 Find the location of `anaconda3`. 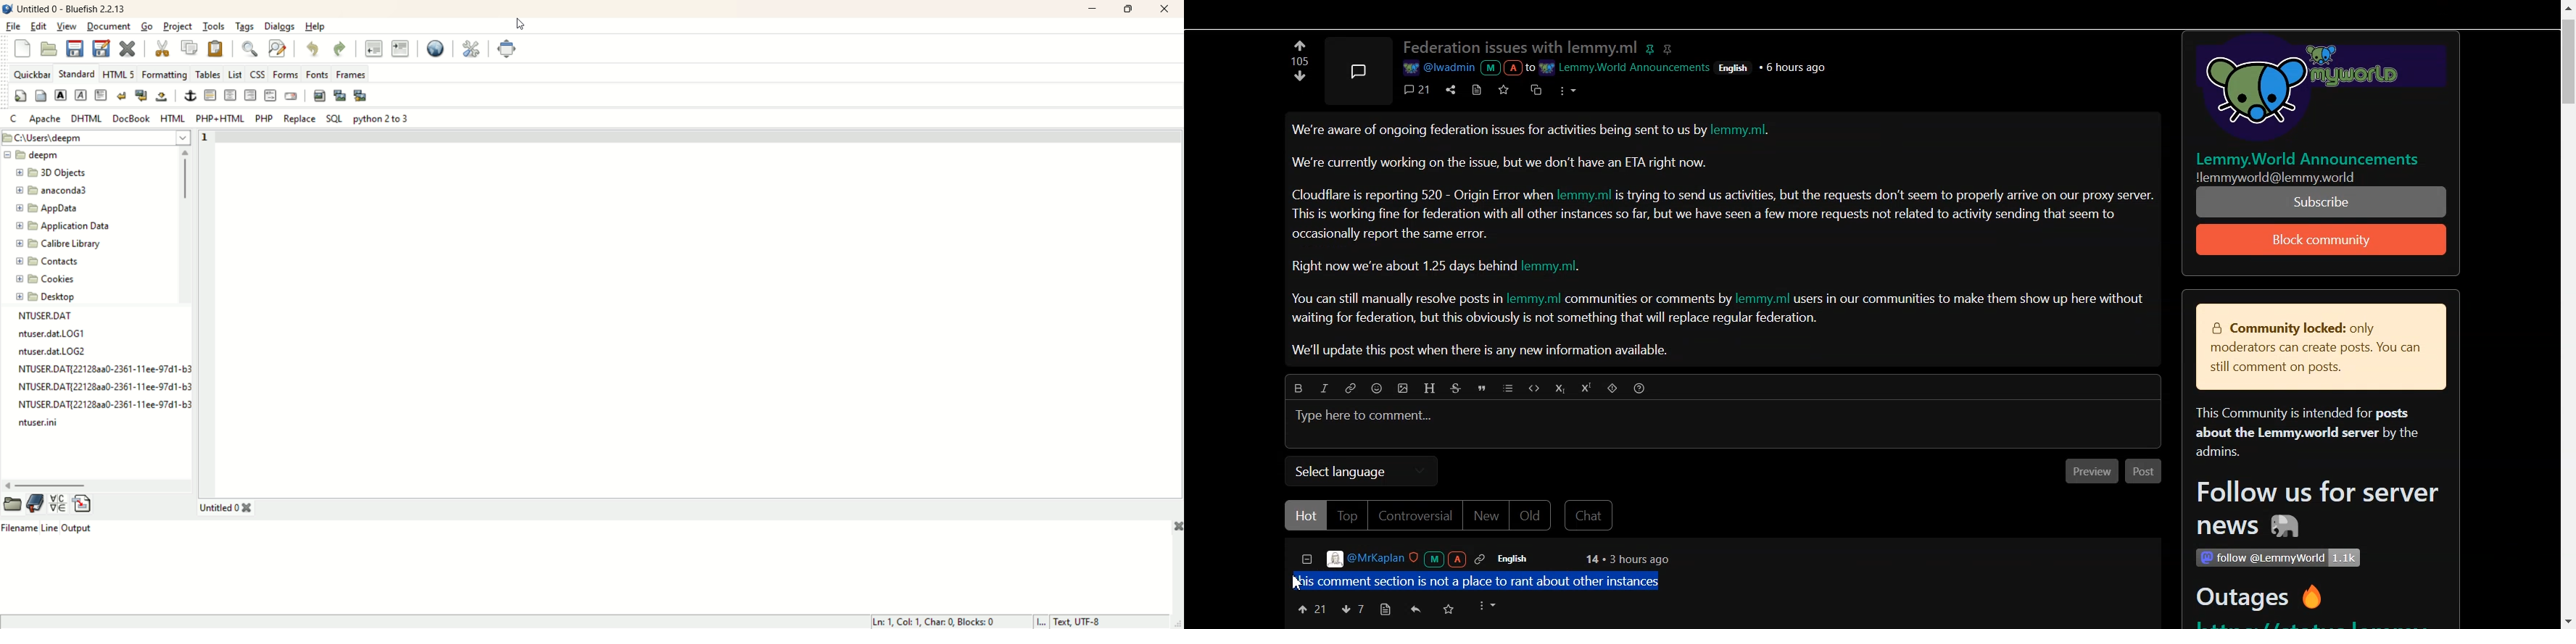

anaconda3 is located at coordinates (51, 191).